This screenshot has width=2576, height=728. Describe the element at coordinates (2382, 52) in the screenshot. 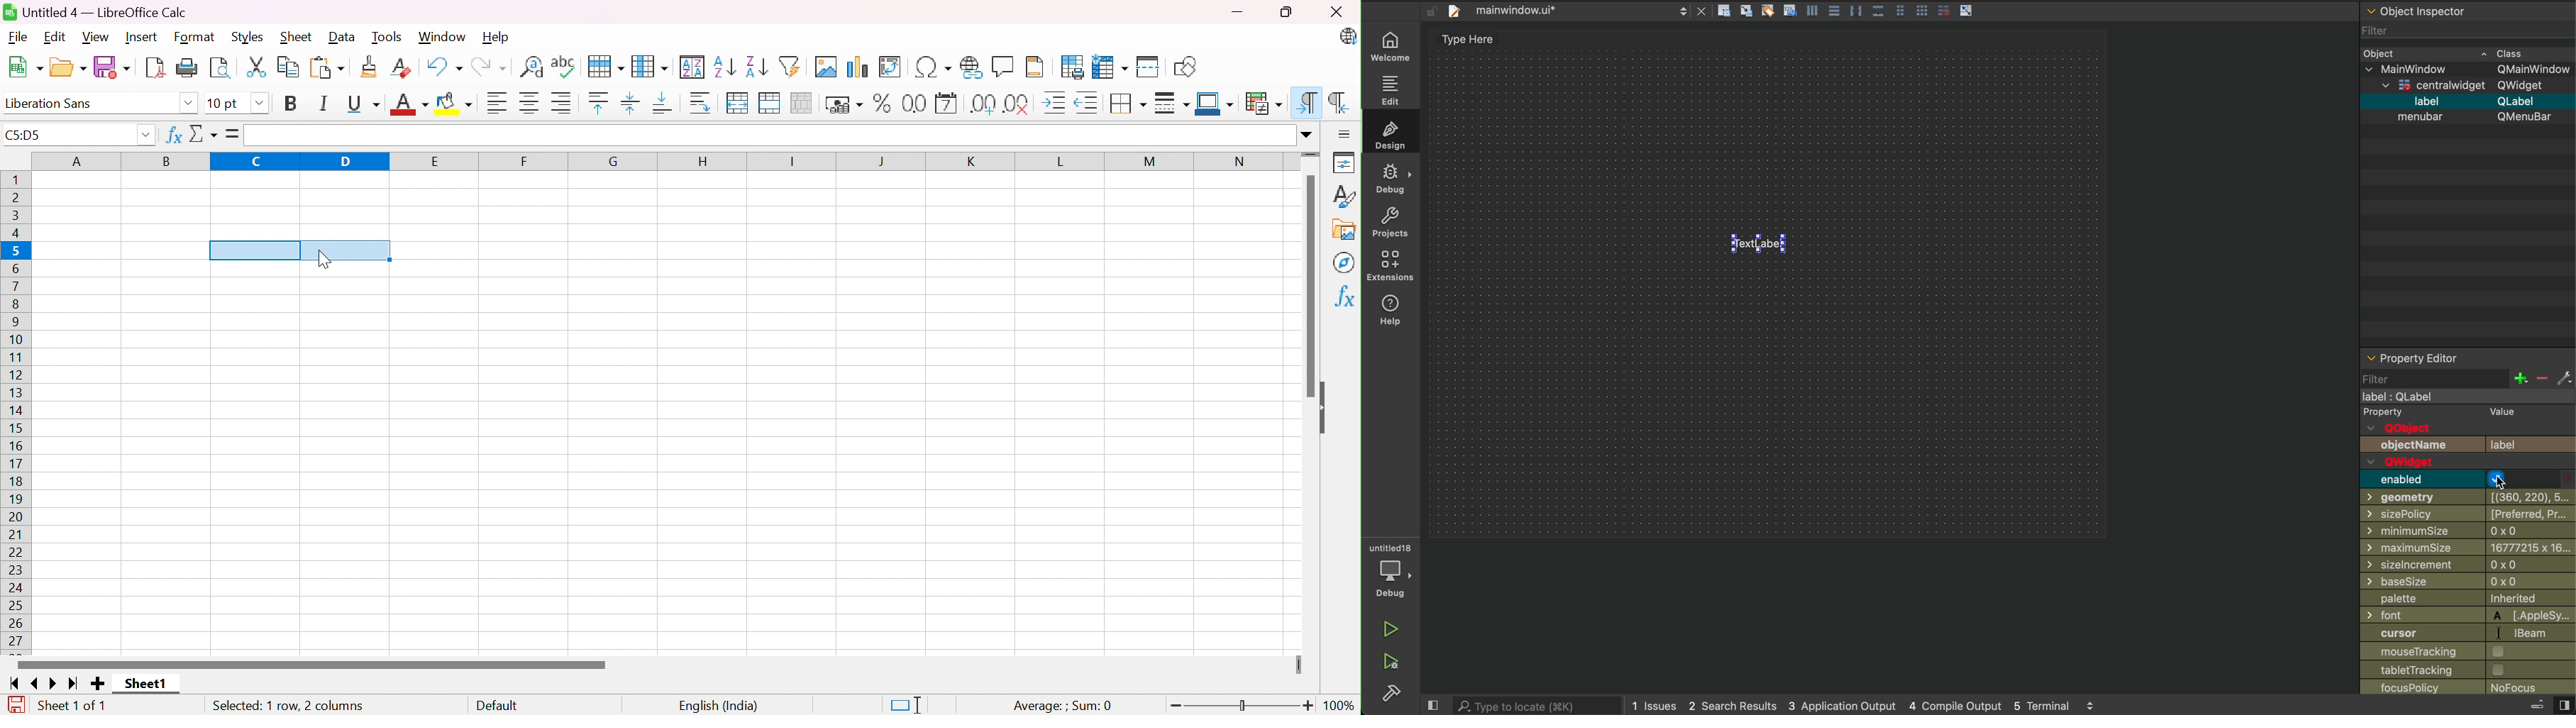

I see `Object` at that location.